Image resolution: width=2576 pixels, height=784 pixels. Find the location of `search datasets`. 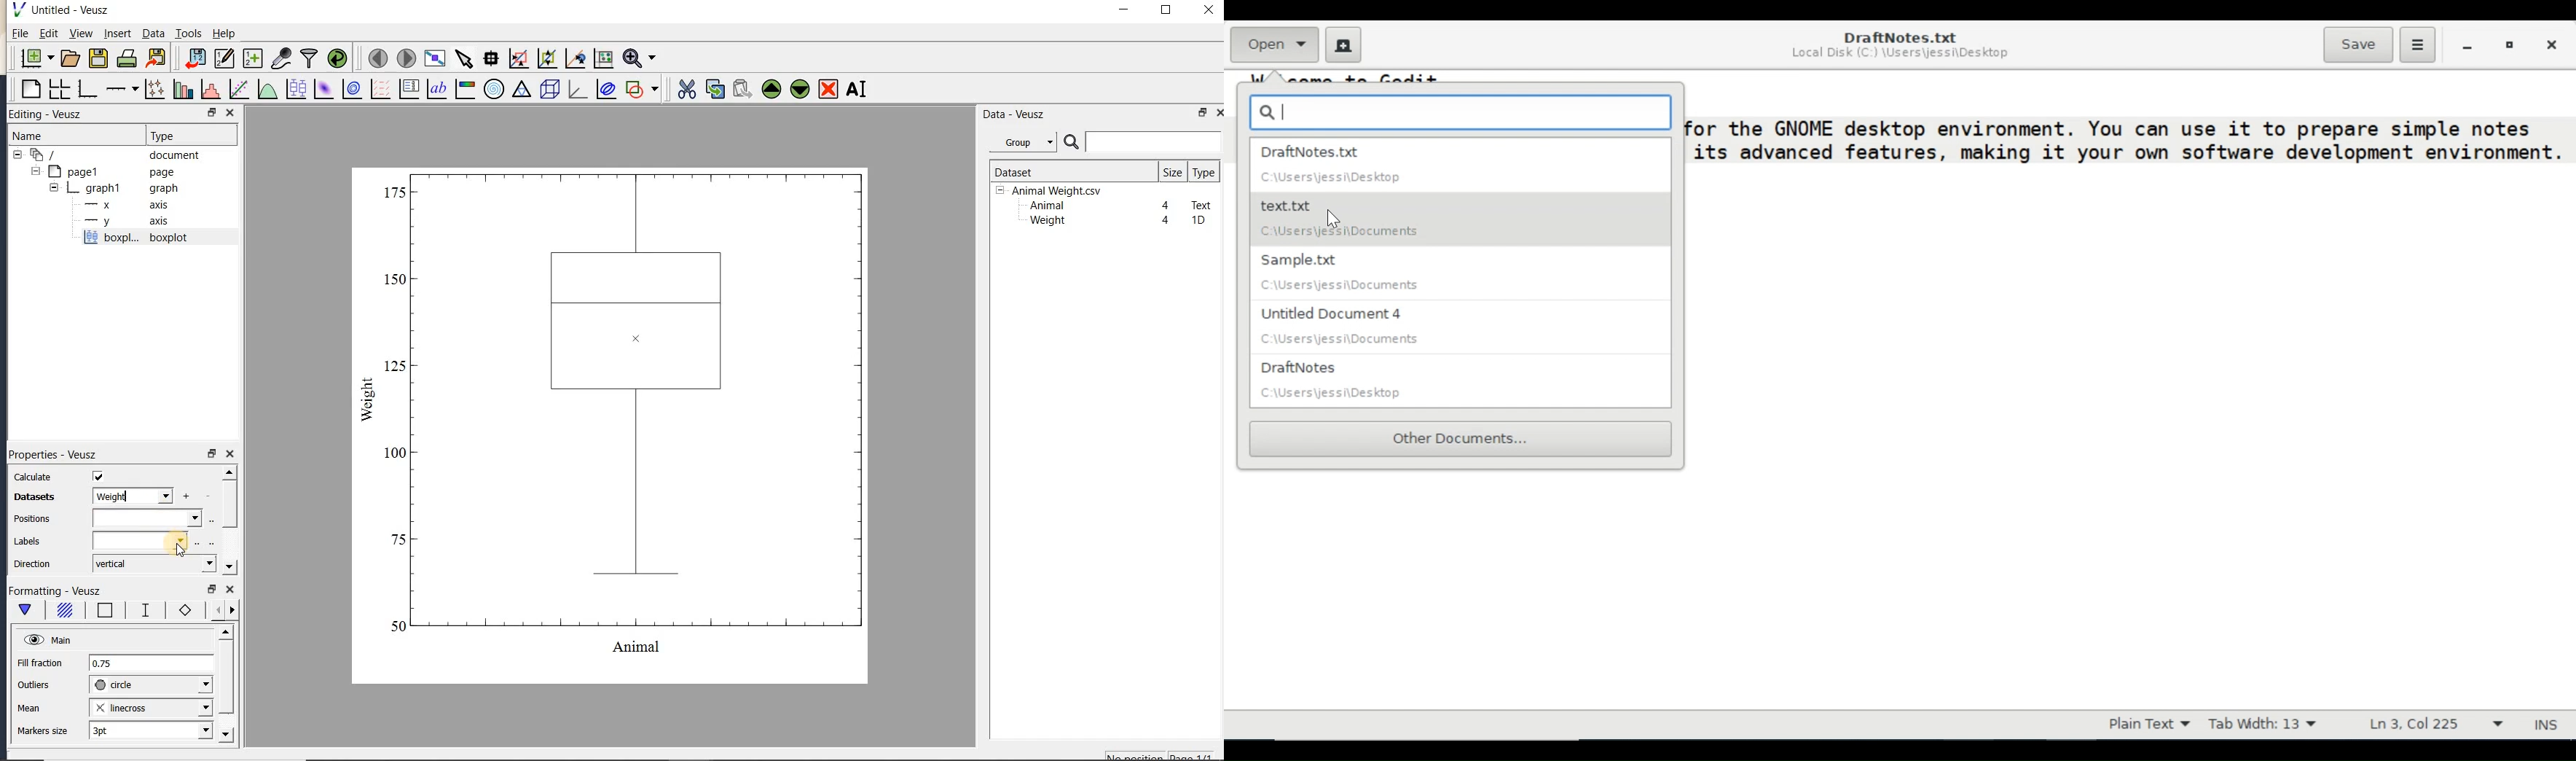

search datasets is located at coordinates (1142, 142).